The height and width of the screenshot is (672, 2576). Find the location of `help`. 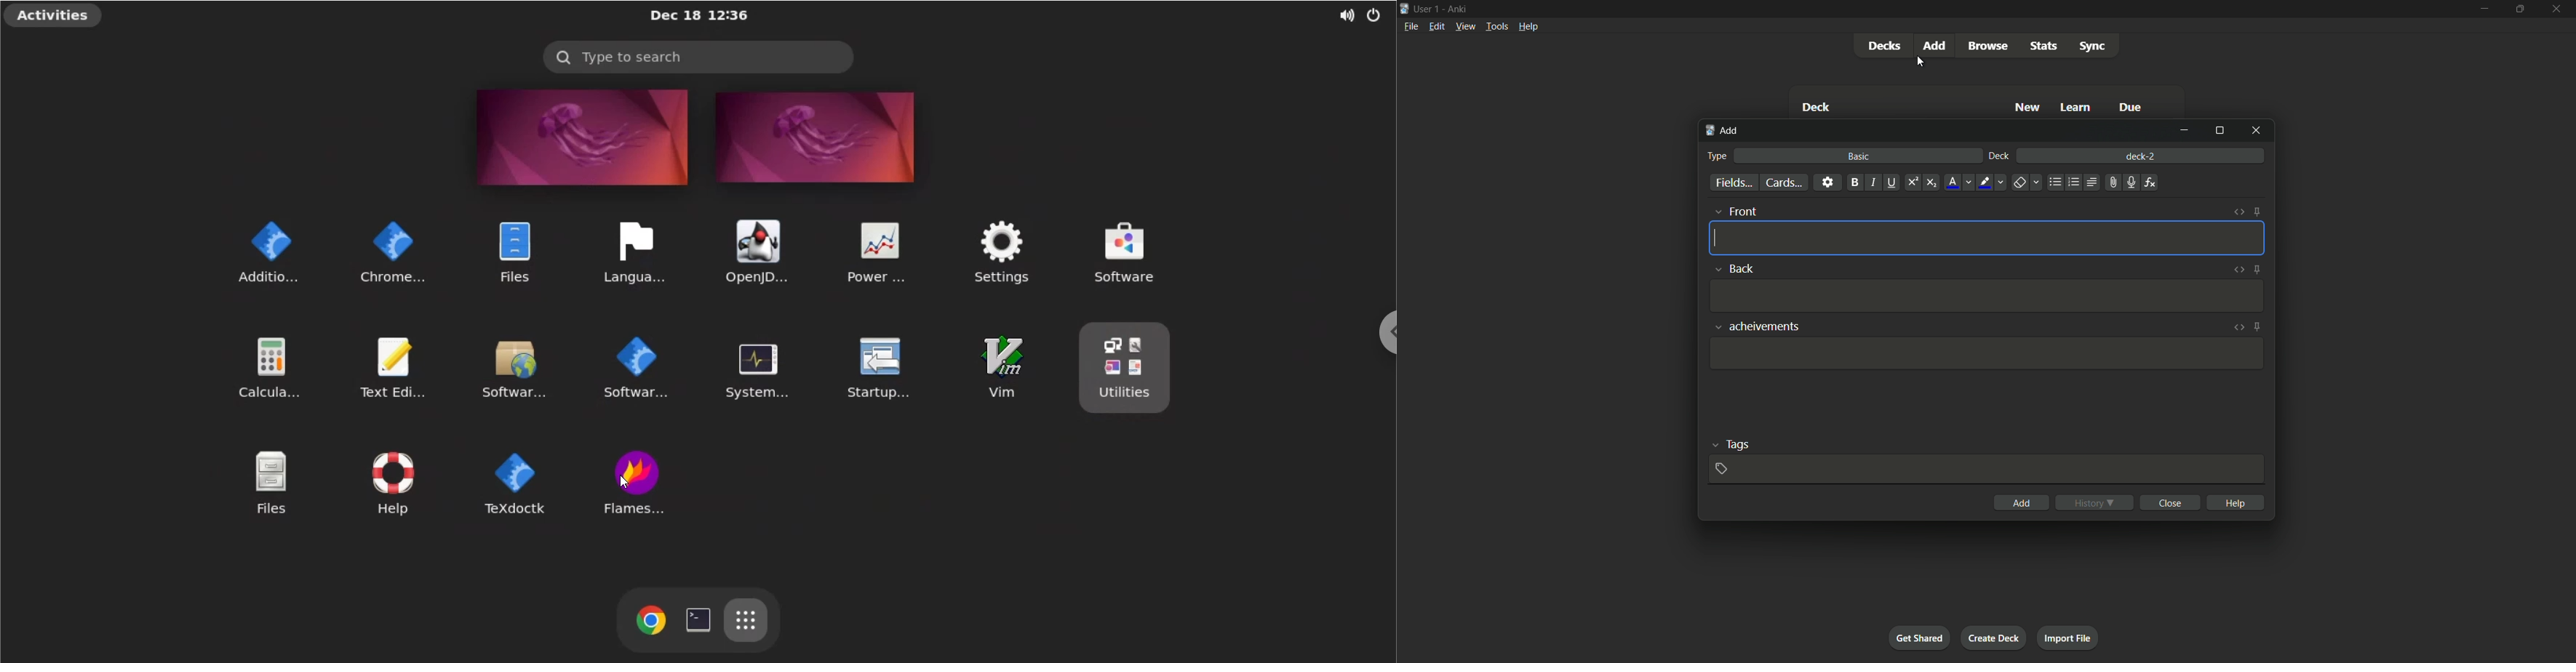

help is located at coordinates (2235, 502).